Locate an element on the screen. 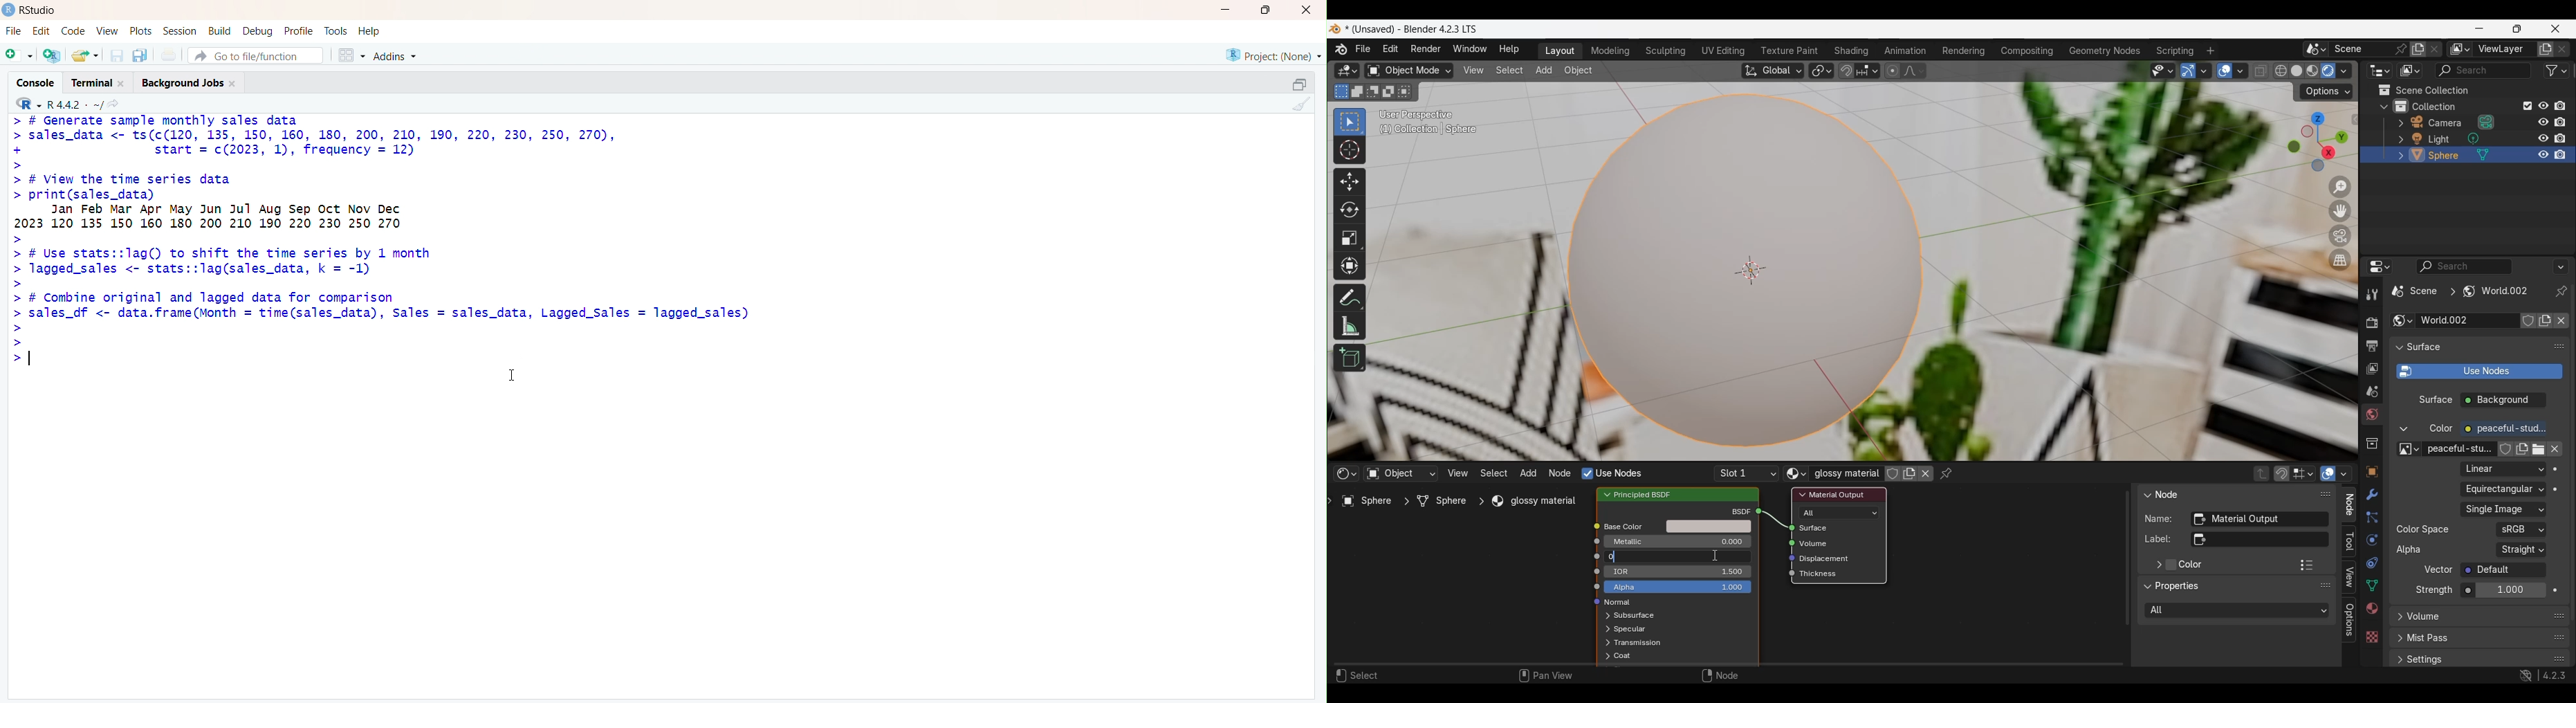  go to file/function is located at coordinates (250, 56).